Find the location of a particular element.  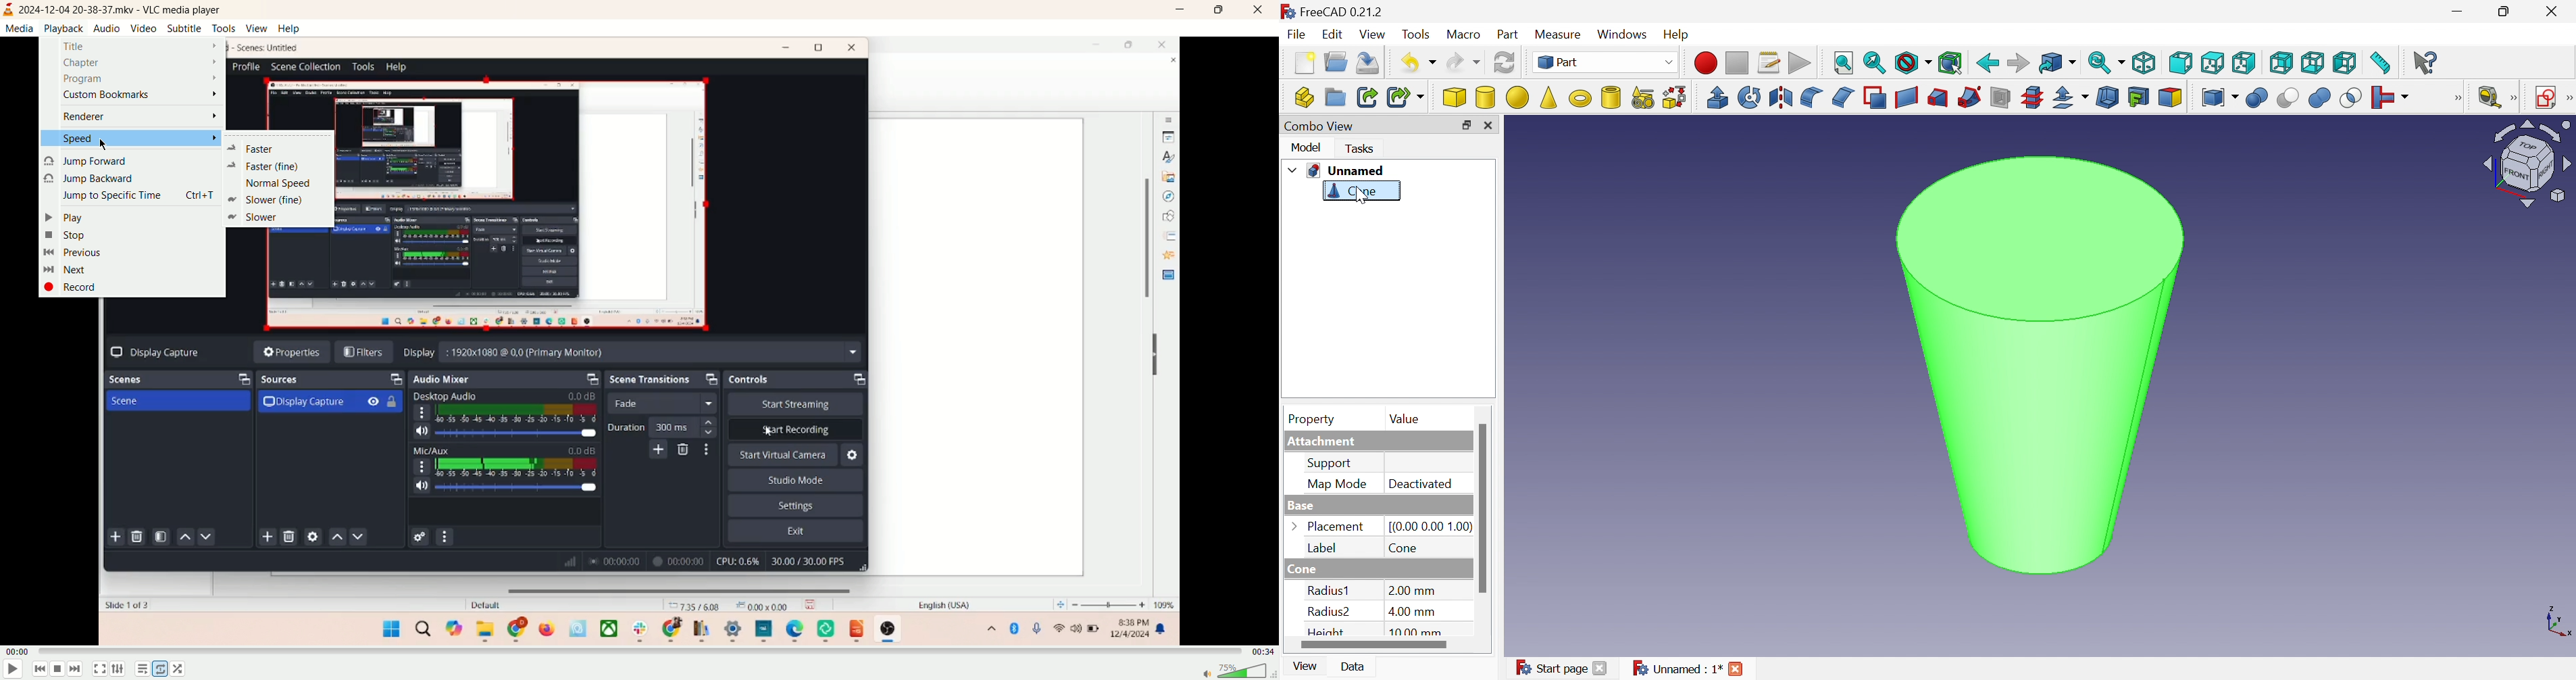

extended settings is located at coordinates (119, 671).